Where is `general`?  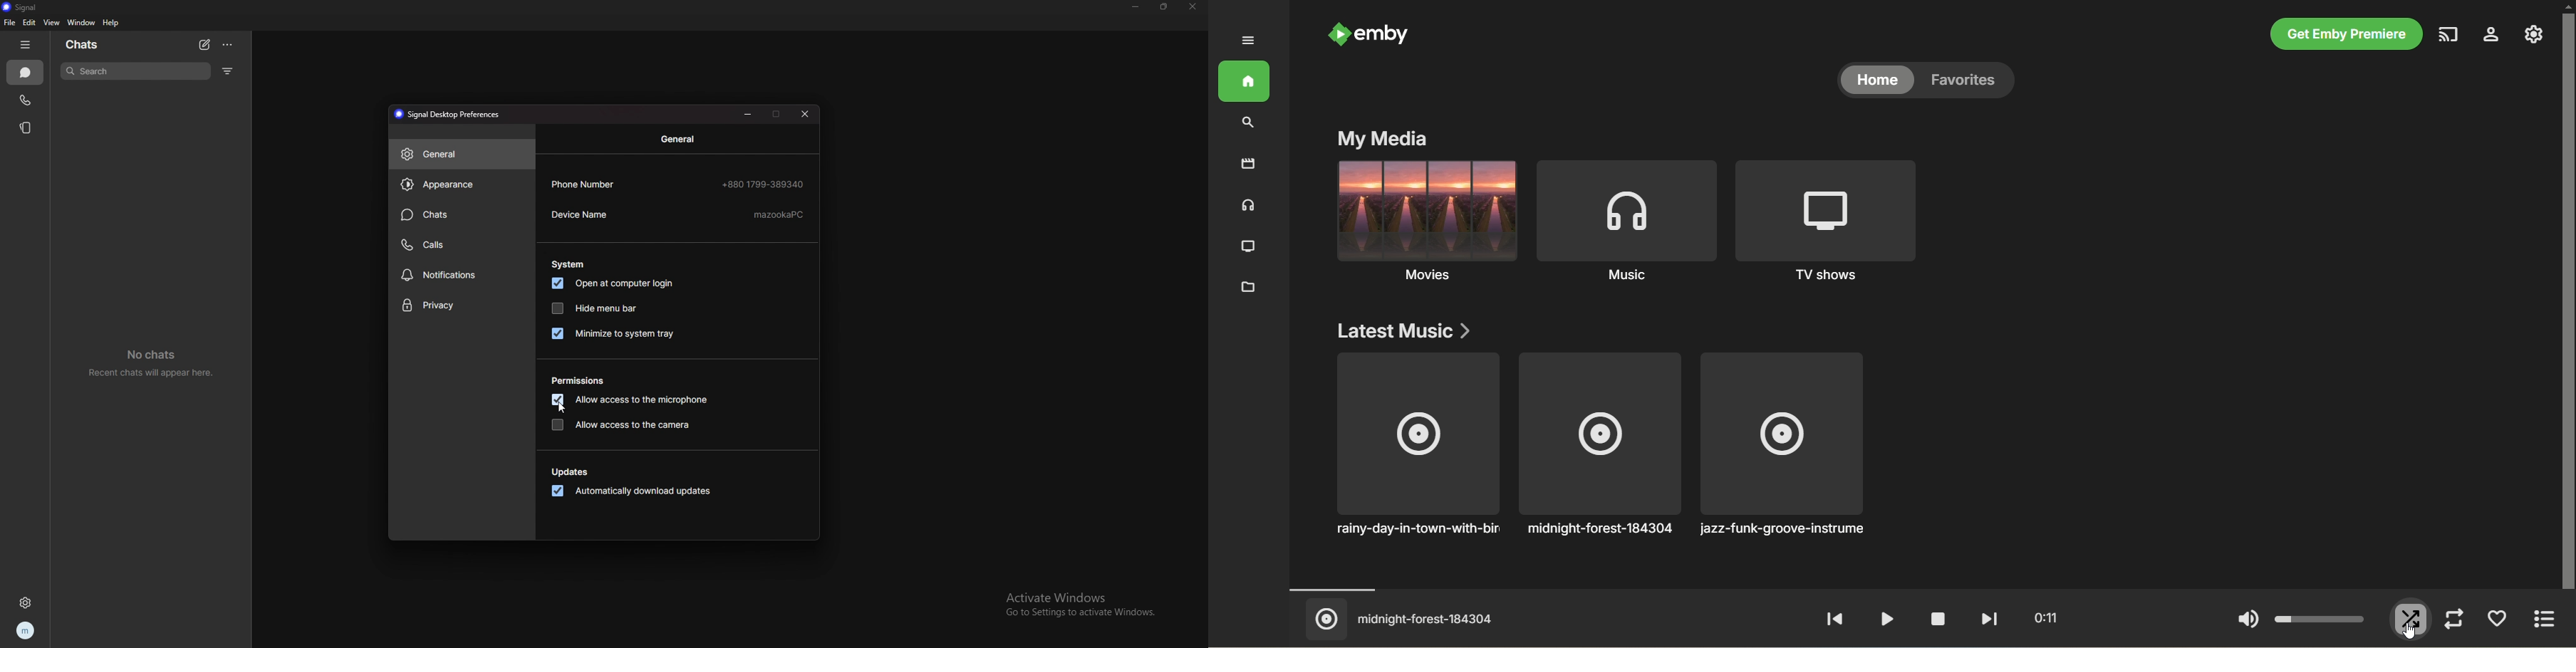 general is located at coordinates (459, 154).